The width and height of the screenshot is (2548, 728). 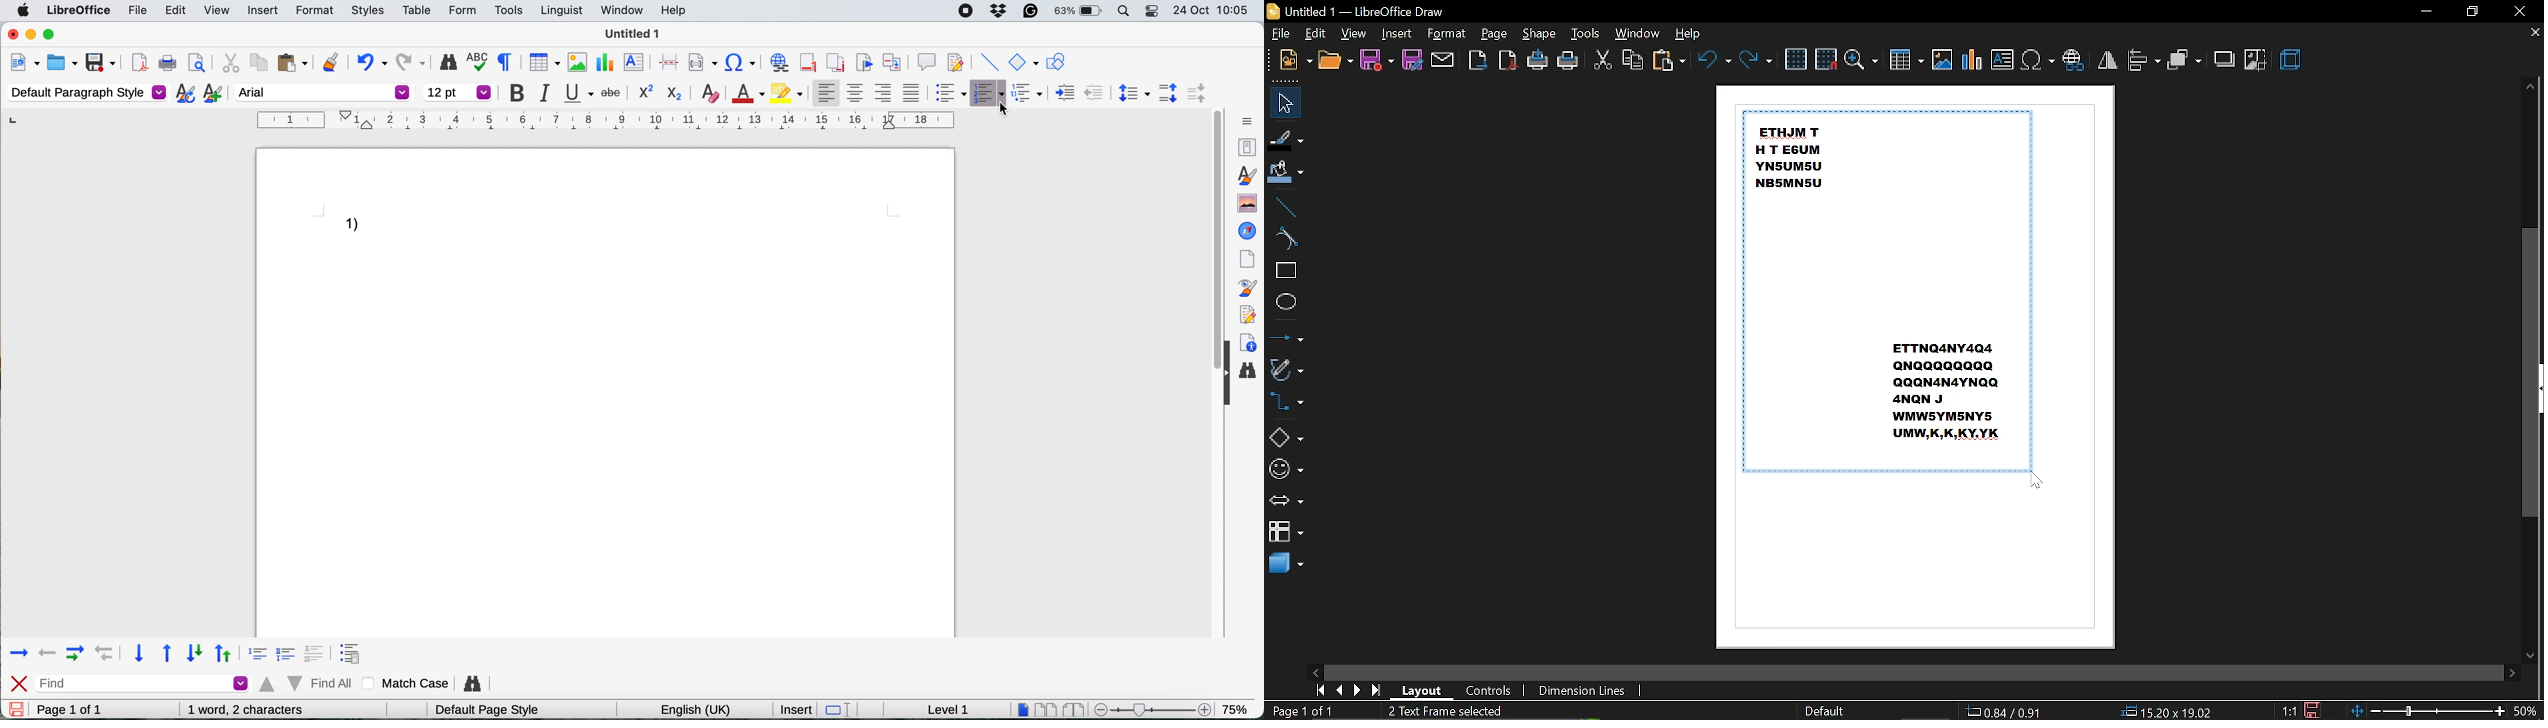 I want to click on 50%, so click(x=2526, y=712).